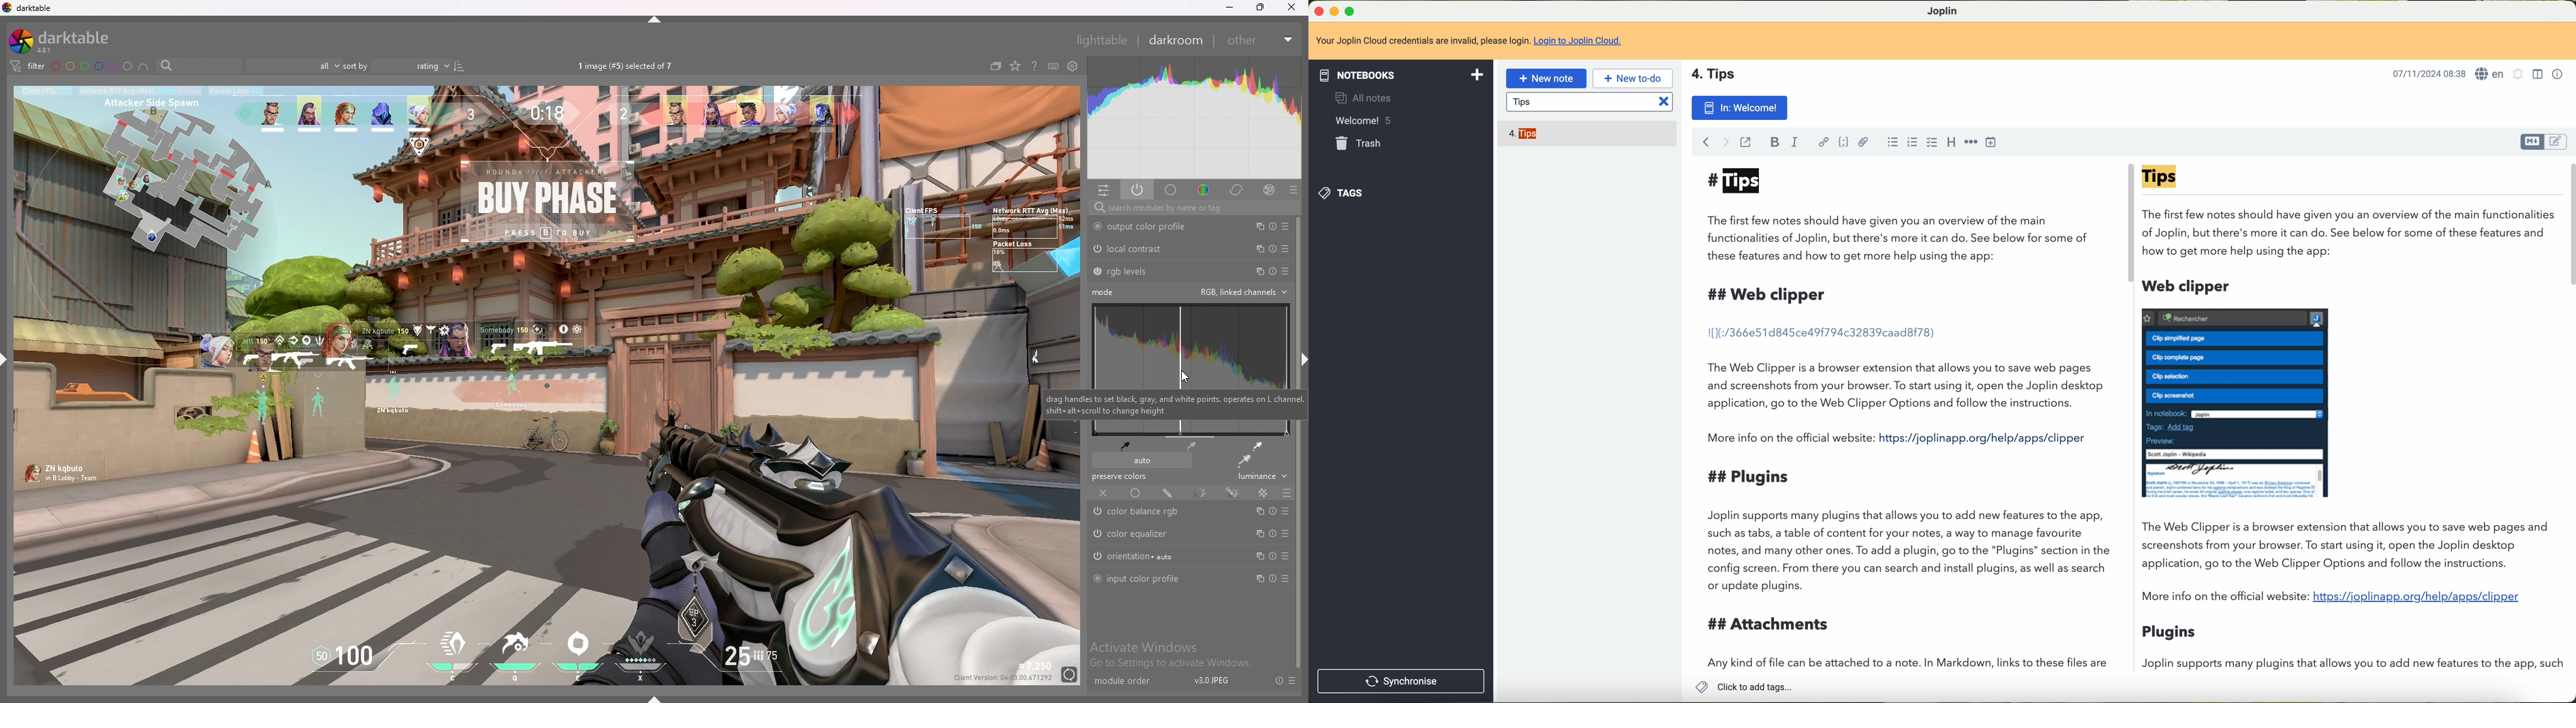 This screenshot has width=2576, height=728. Describe the element at coordinates (2537, 74) in the screenshot. I see `toggle editor layout` at that location.